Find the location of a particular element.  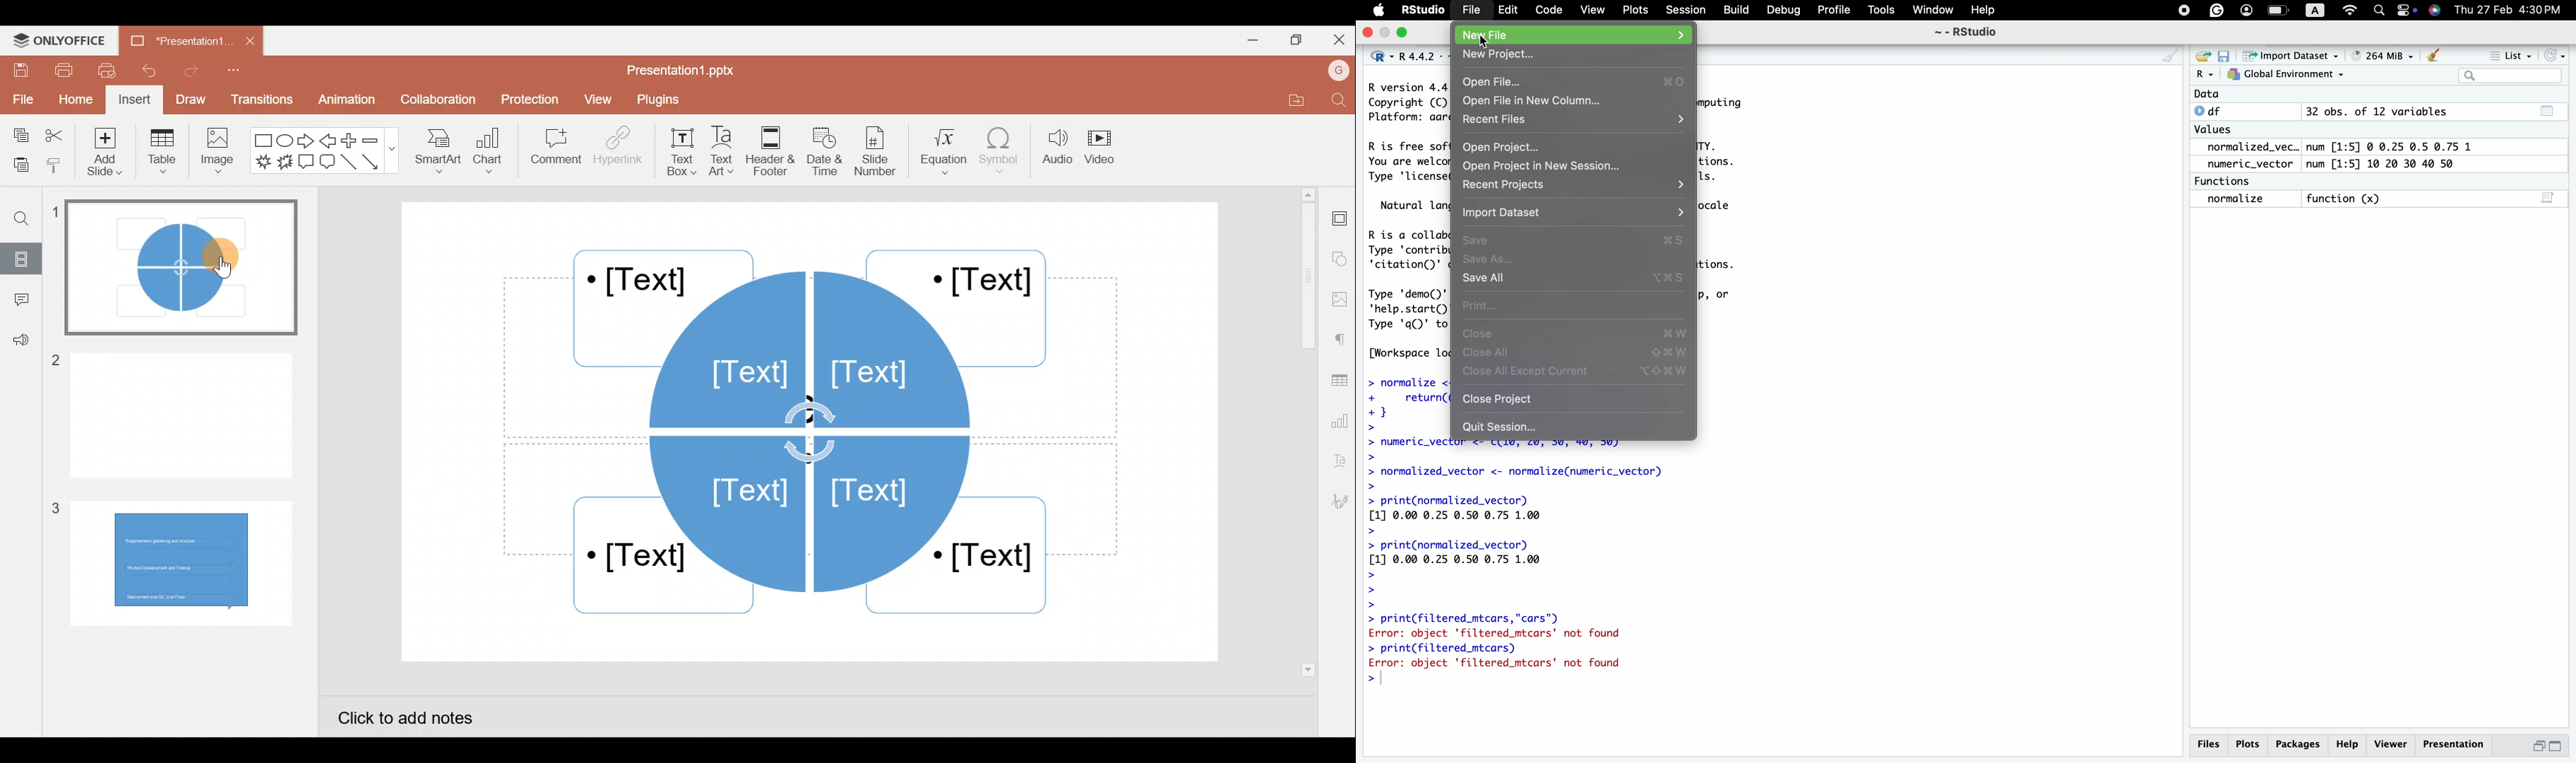

num [1:5] 0 0.25 0.5 0.75 1 is located at coordinates (2387, 145).